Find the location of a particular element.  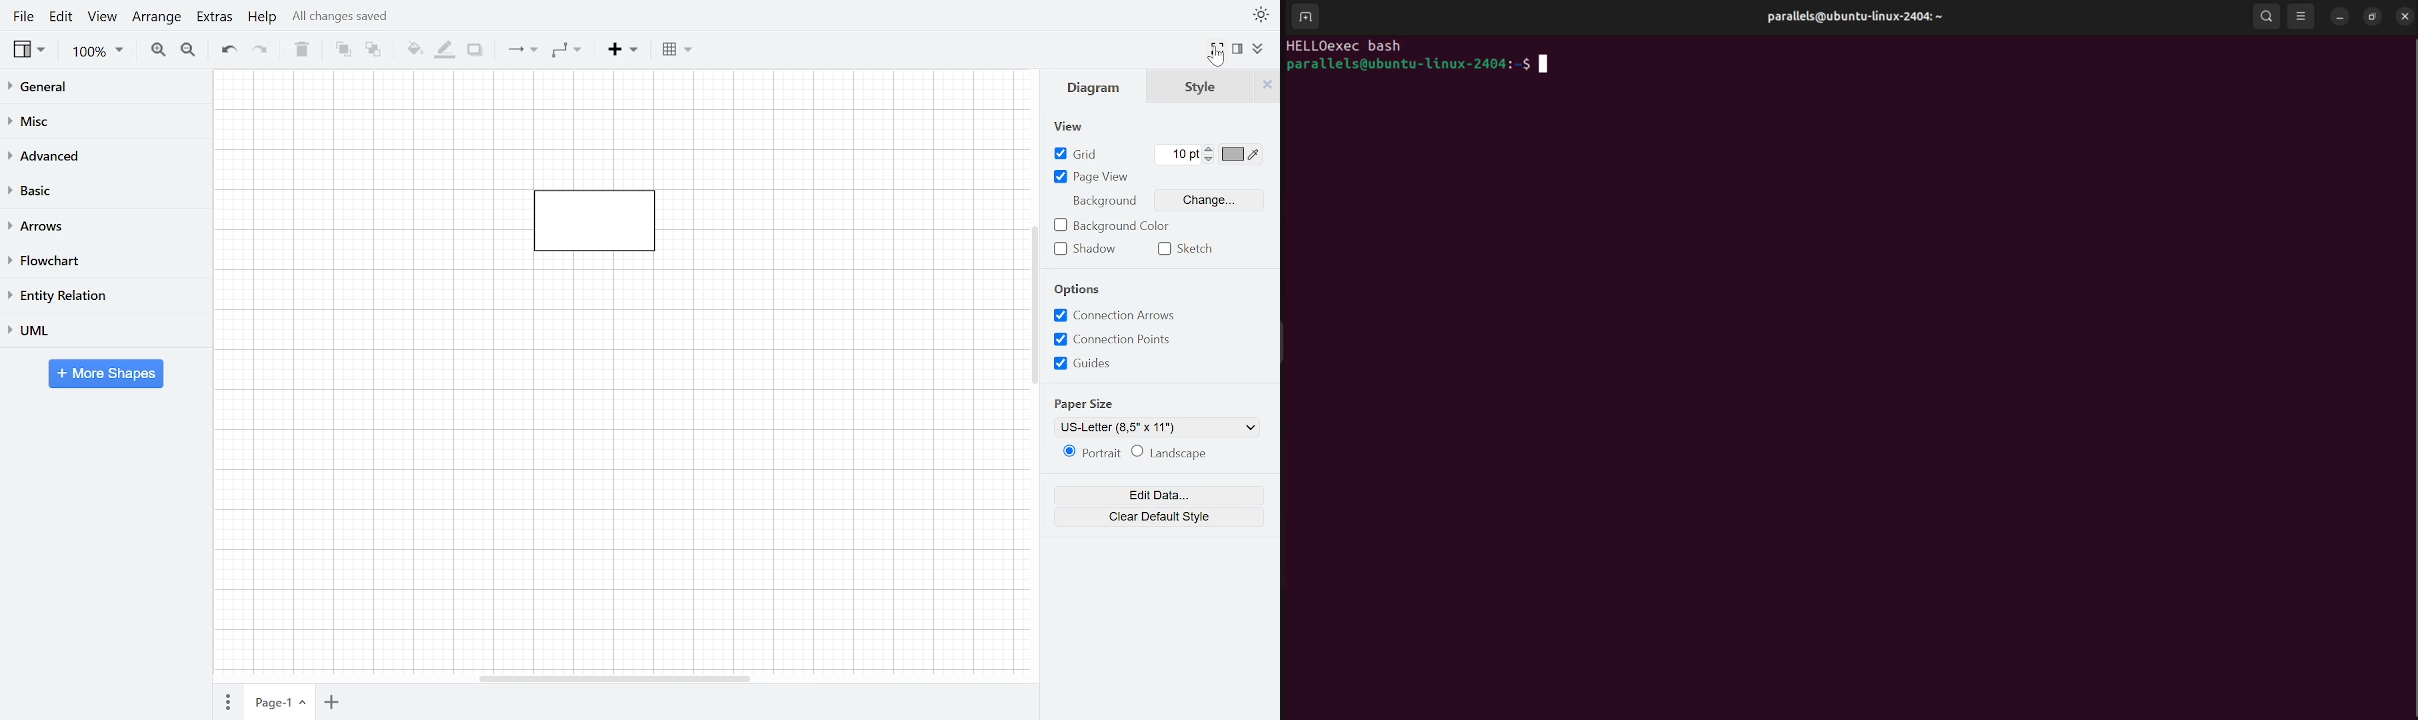

Basic is located at coordinates (105, 191).